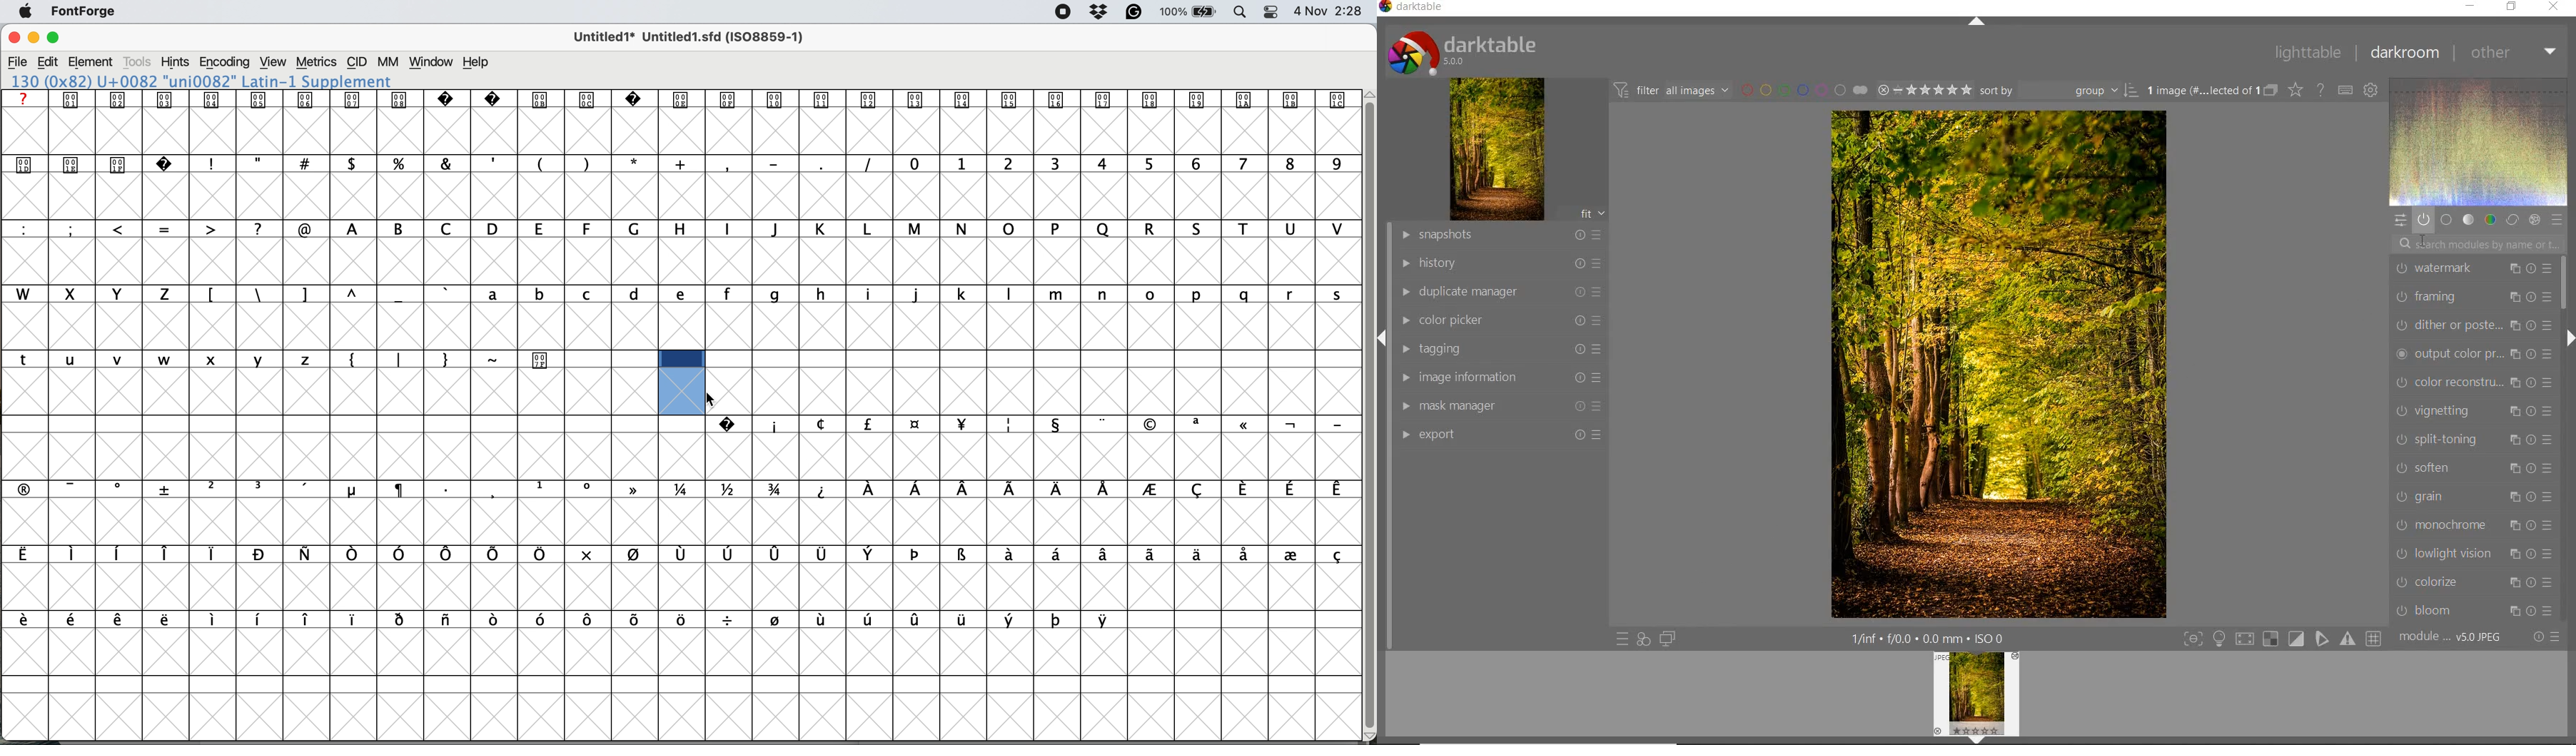  I want to click on battery, so click(1187, 11).